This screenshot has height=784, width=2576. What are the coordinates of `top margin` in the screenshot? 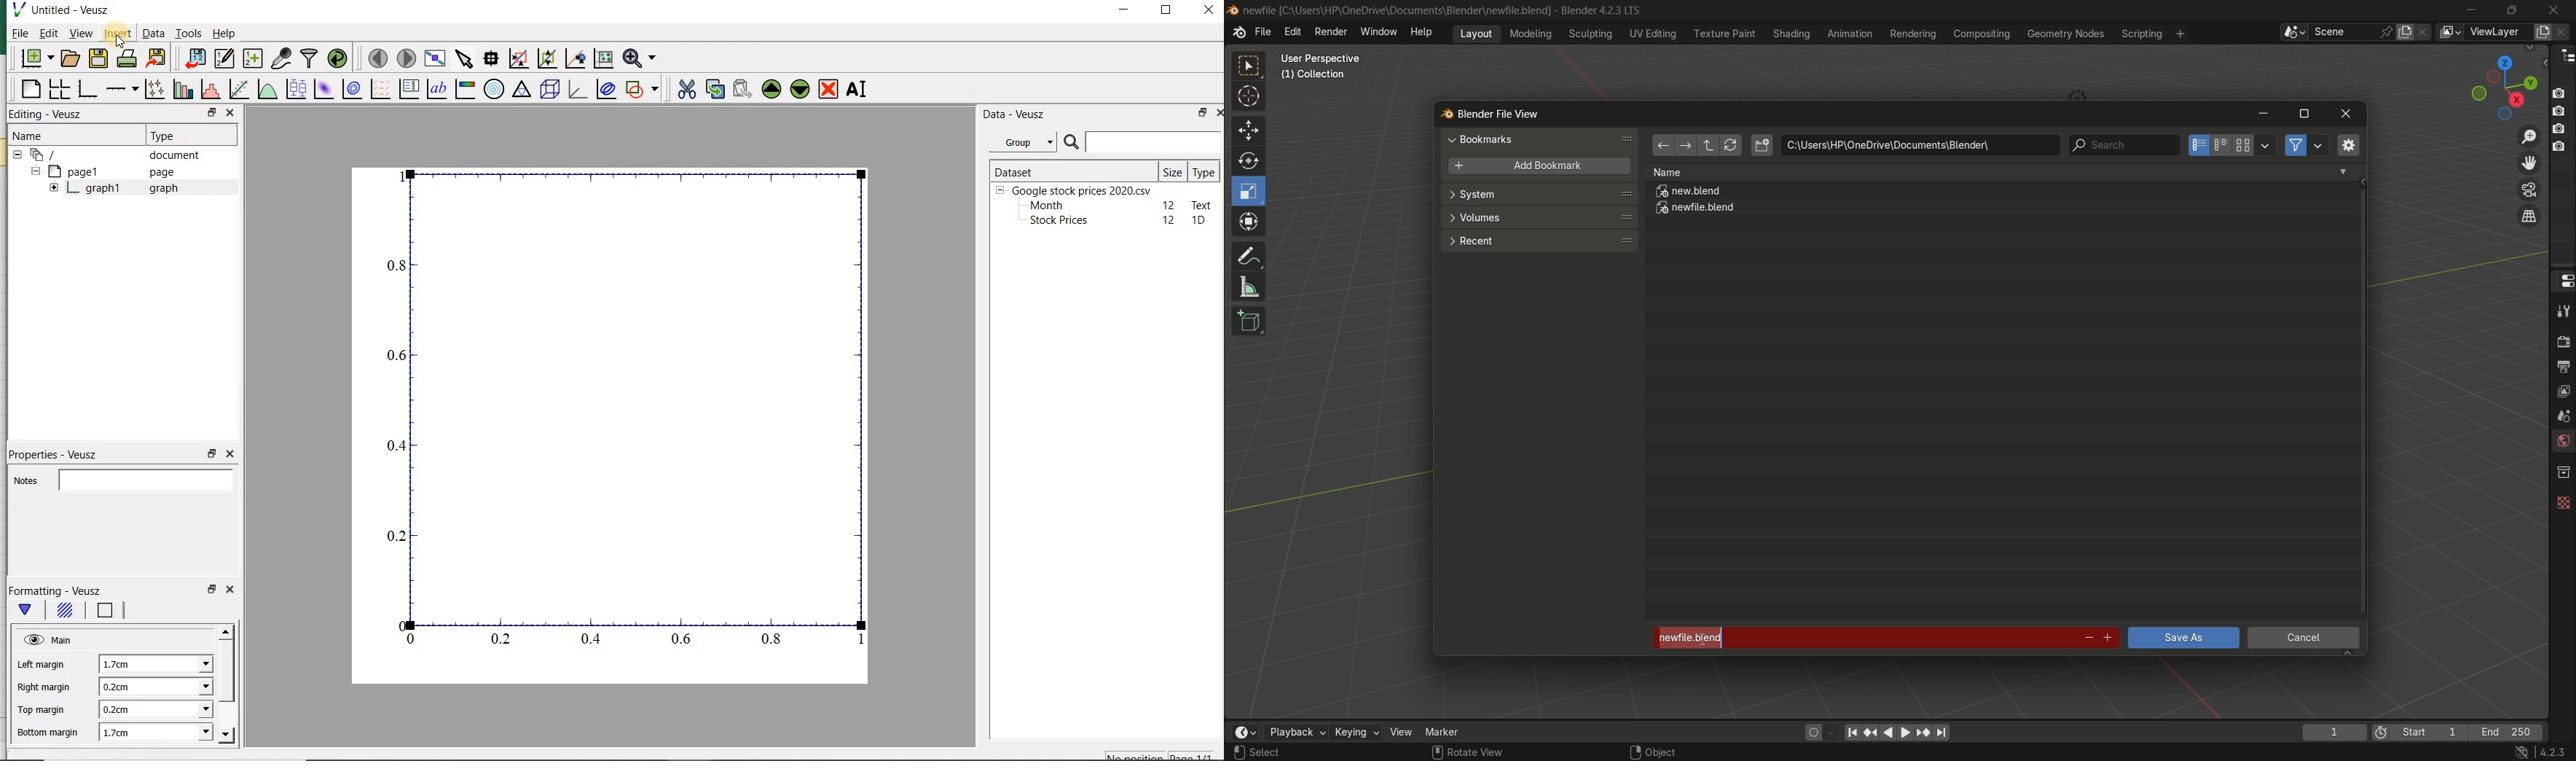 It's located at (39, 711).